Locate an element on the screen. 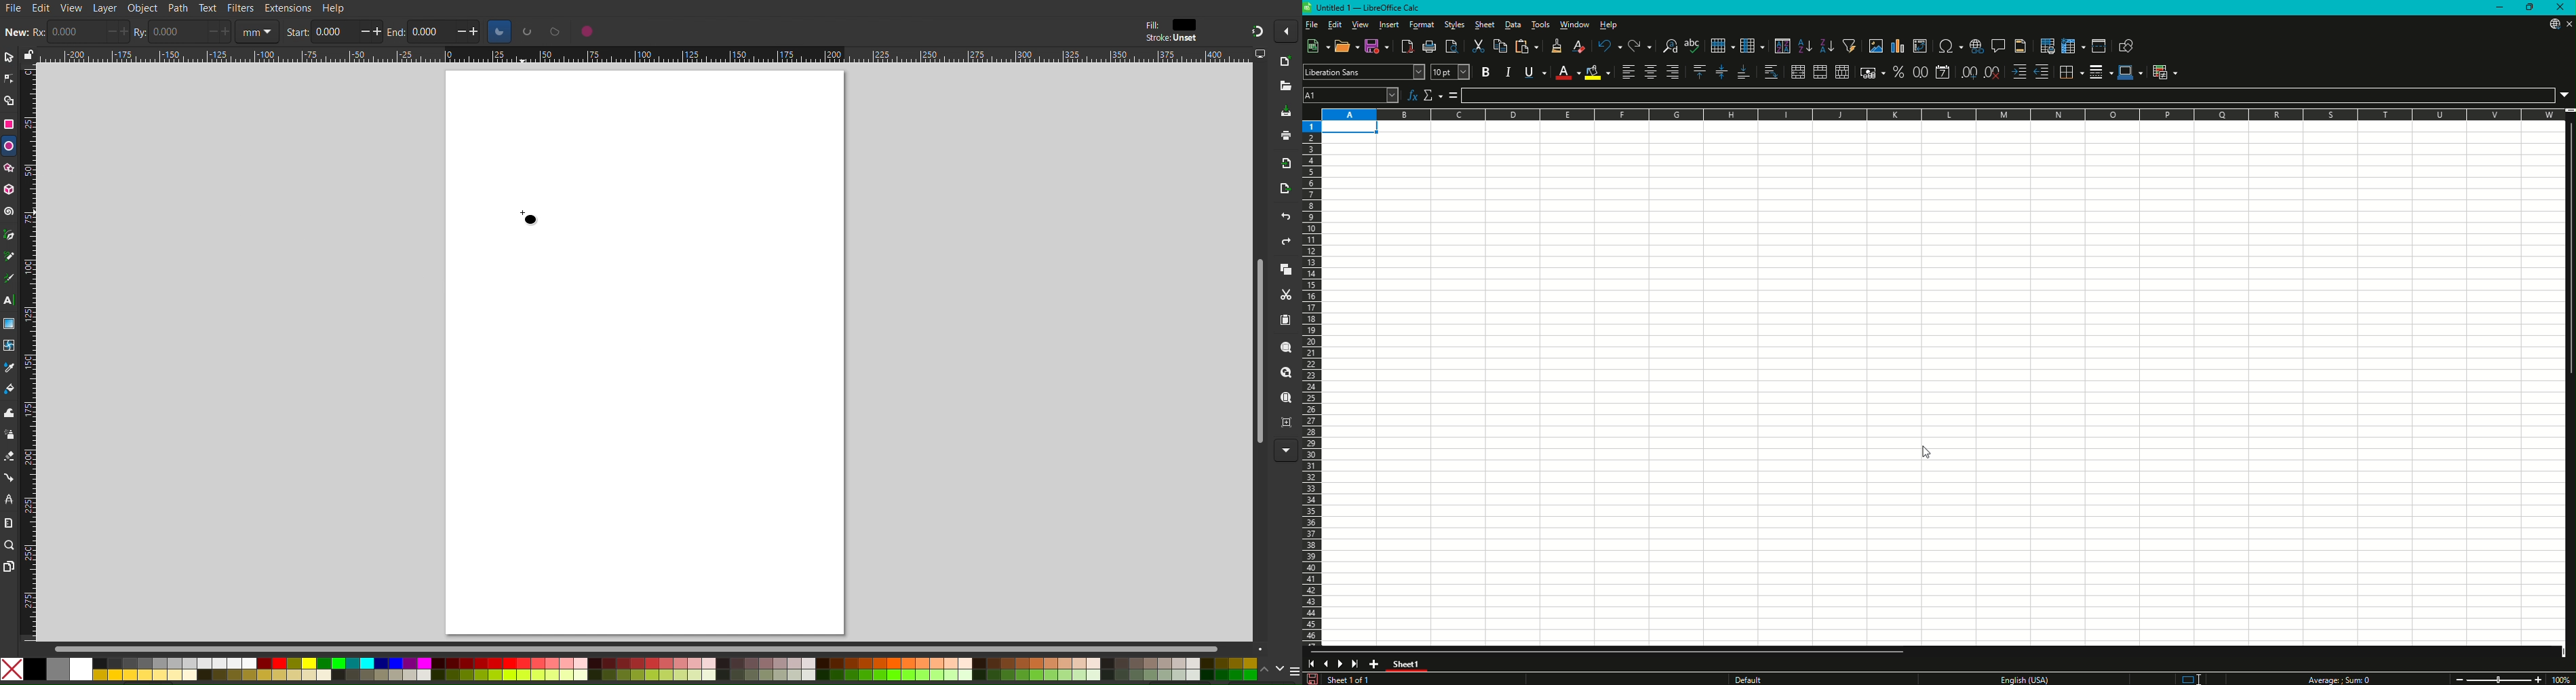 The width and height of the screenshot is (2576, 700). Undo is located at coordinates (1285, 214).